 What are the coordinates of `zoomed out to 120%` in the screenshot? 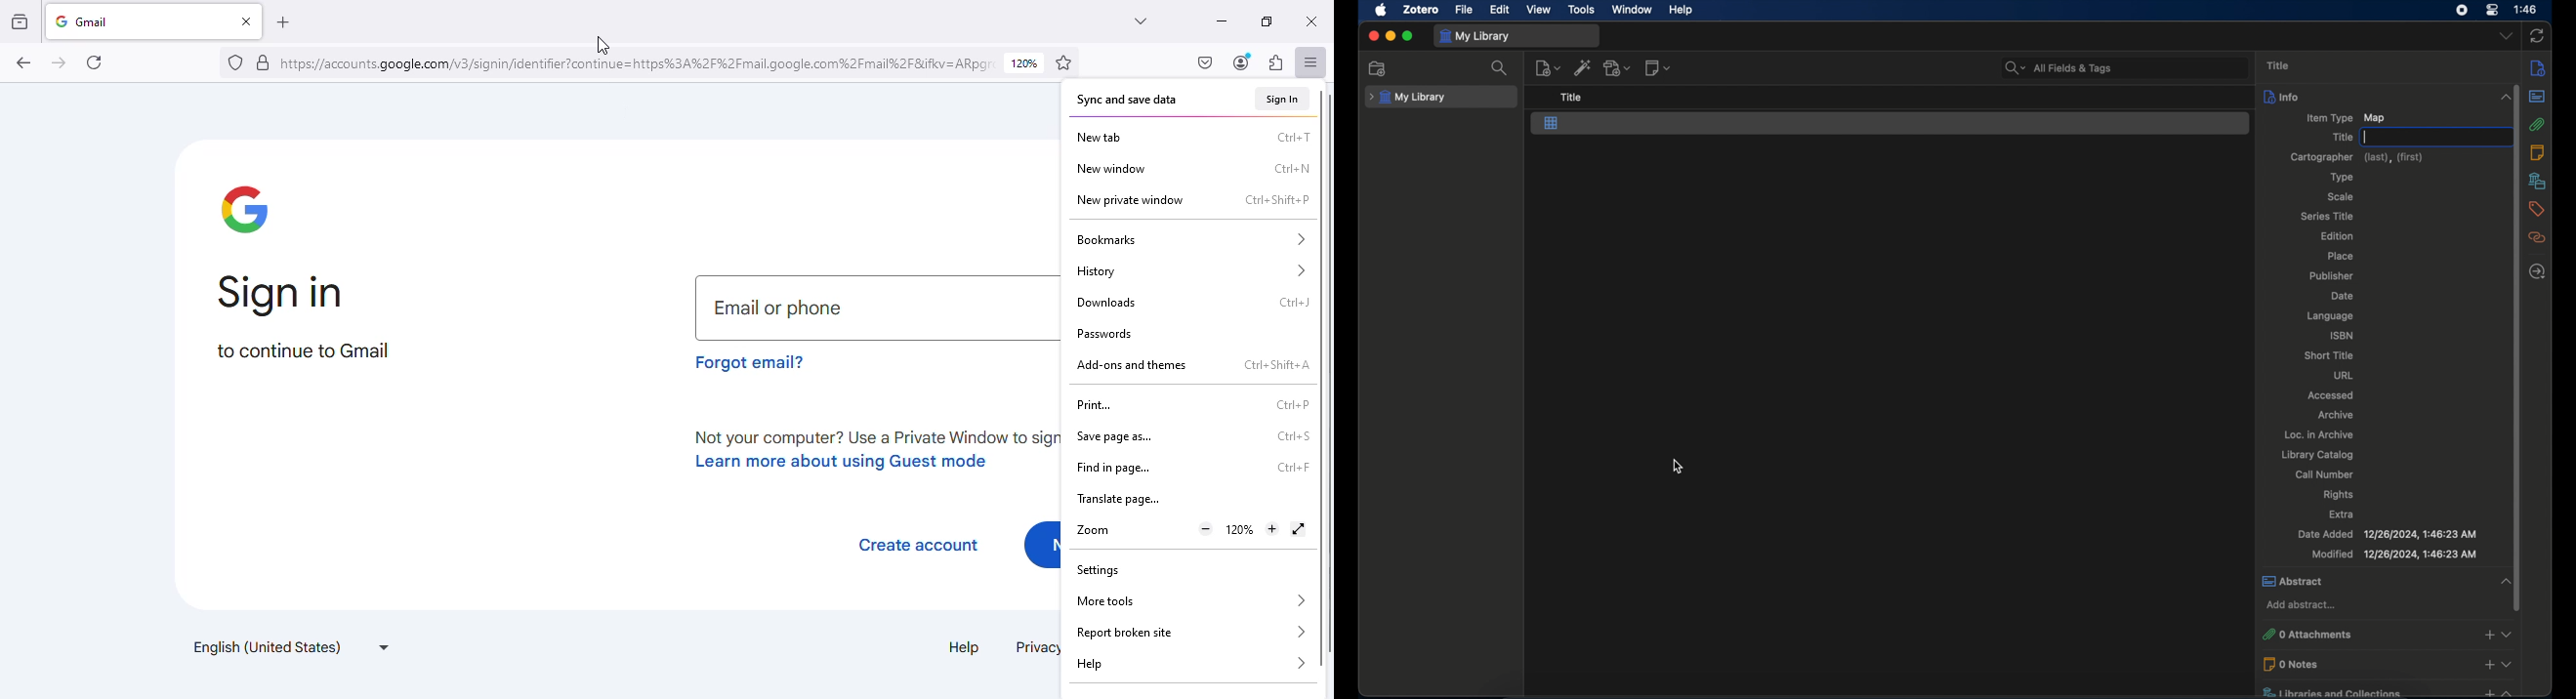 It's located at (1240, 529).